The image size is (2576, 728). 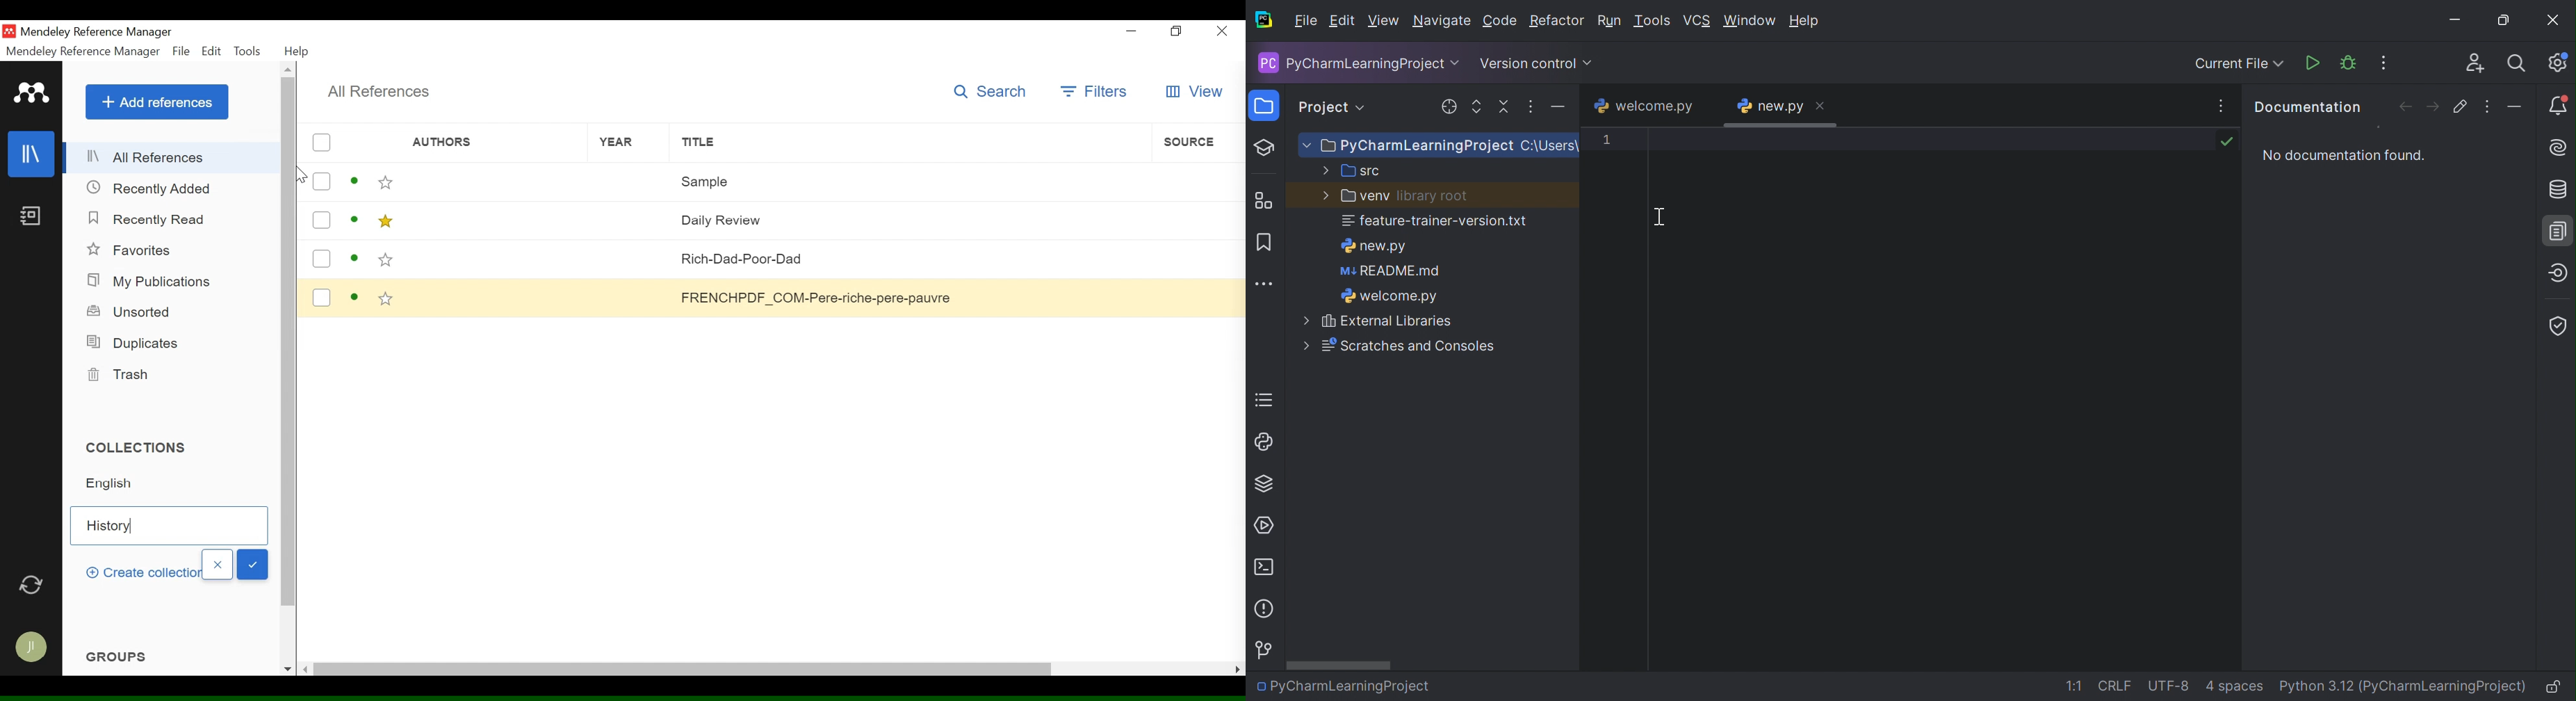 I want to click on Notebook, so click(x=30, y=219).